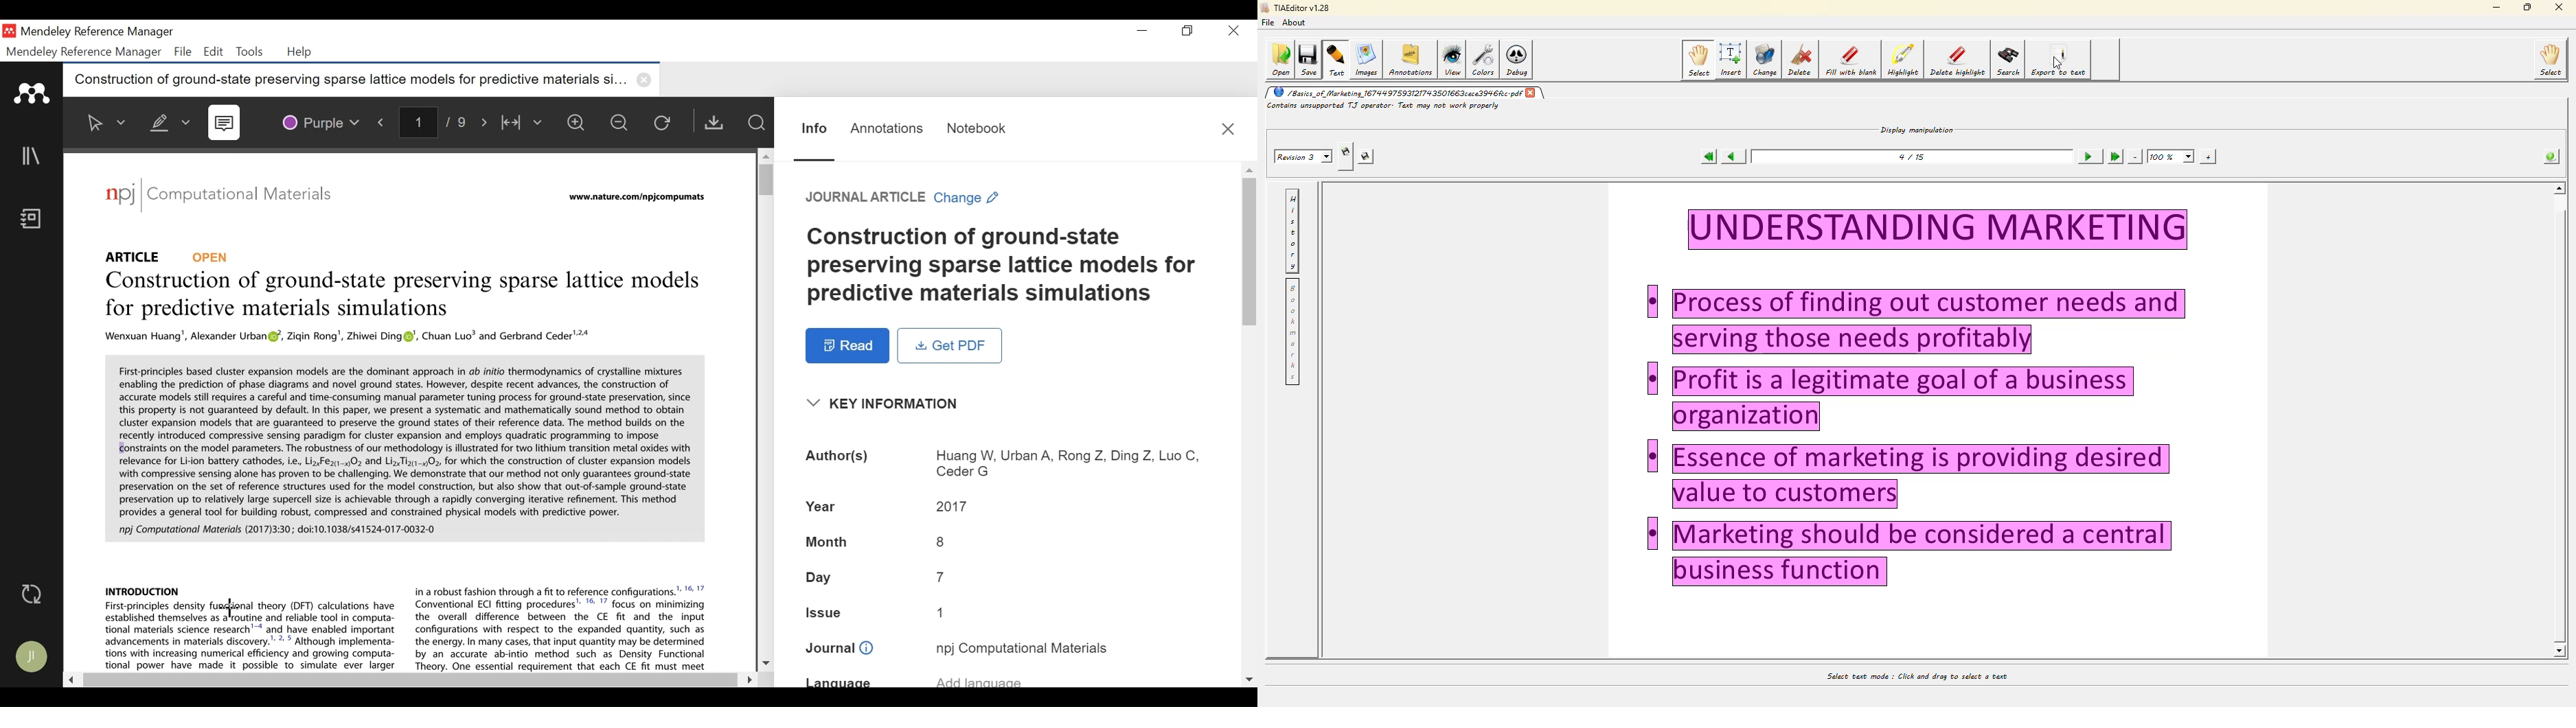 This screenshot has height=728, width=2576. I want to click on Day, so click(1007, 579).